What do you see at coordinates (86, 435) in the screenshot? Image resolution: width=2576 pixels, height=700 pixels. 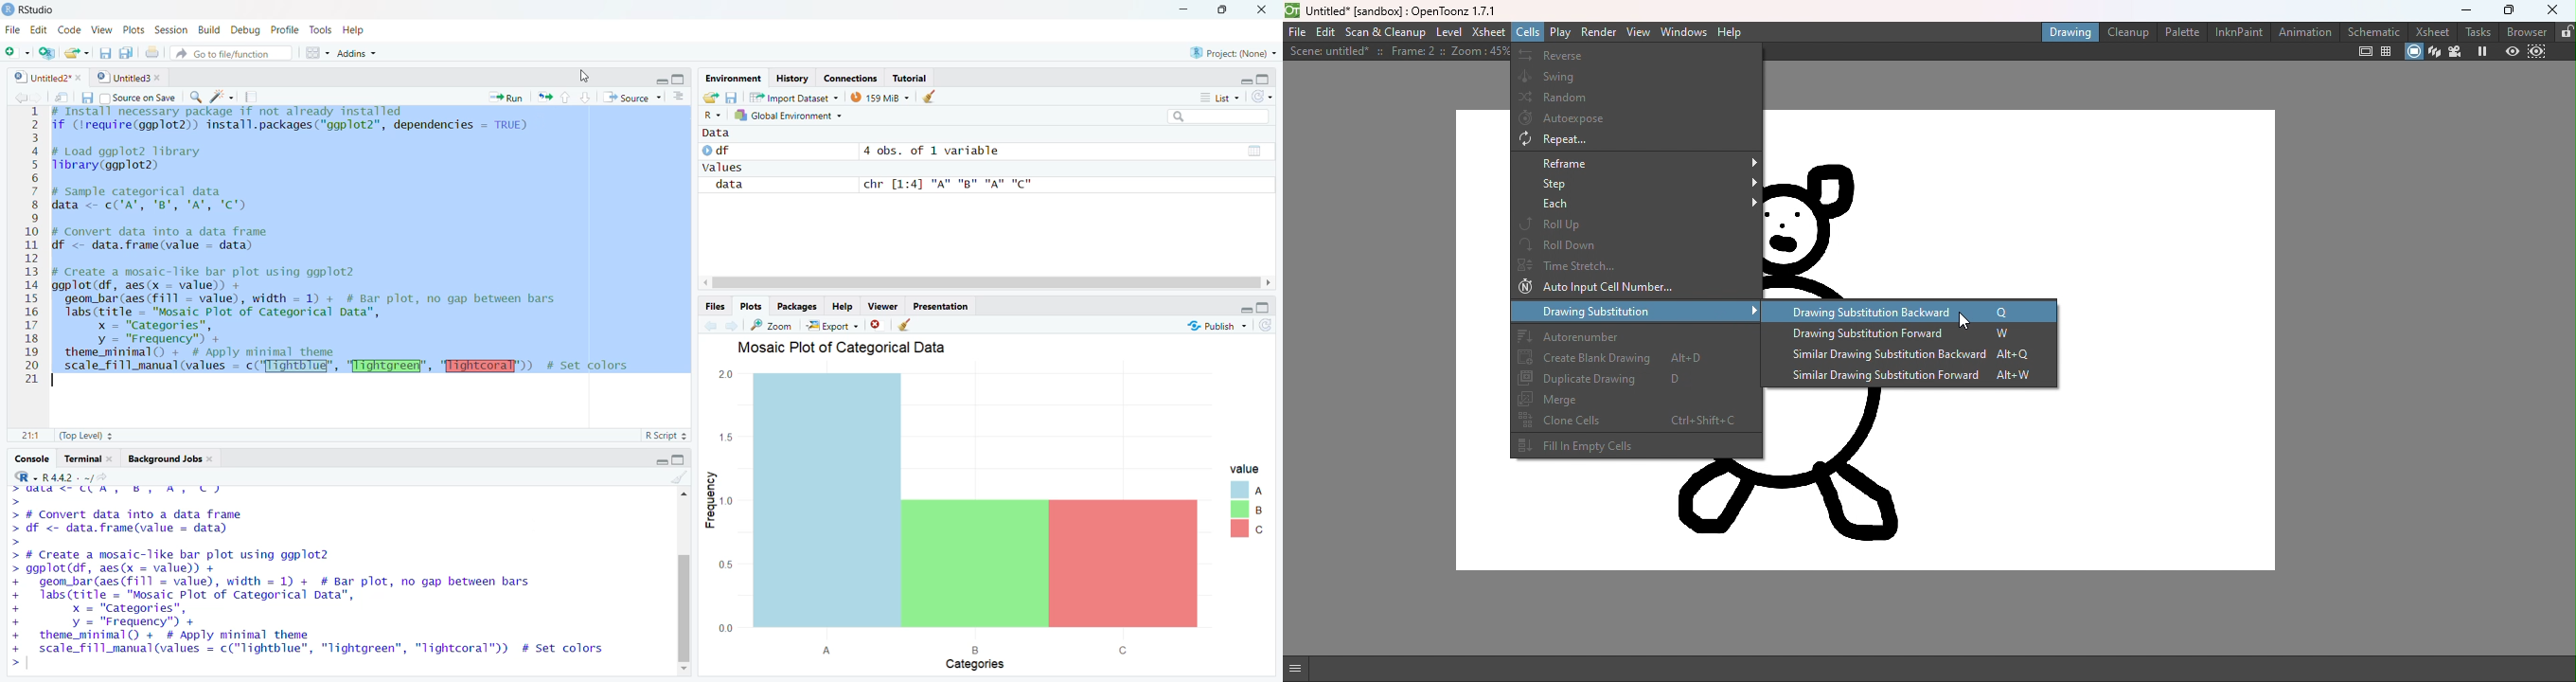 I see `Top Level` at bounding box center [86, 435].